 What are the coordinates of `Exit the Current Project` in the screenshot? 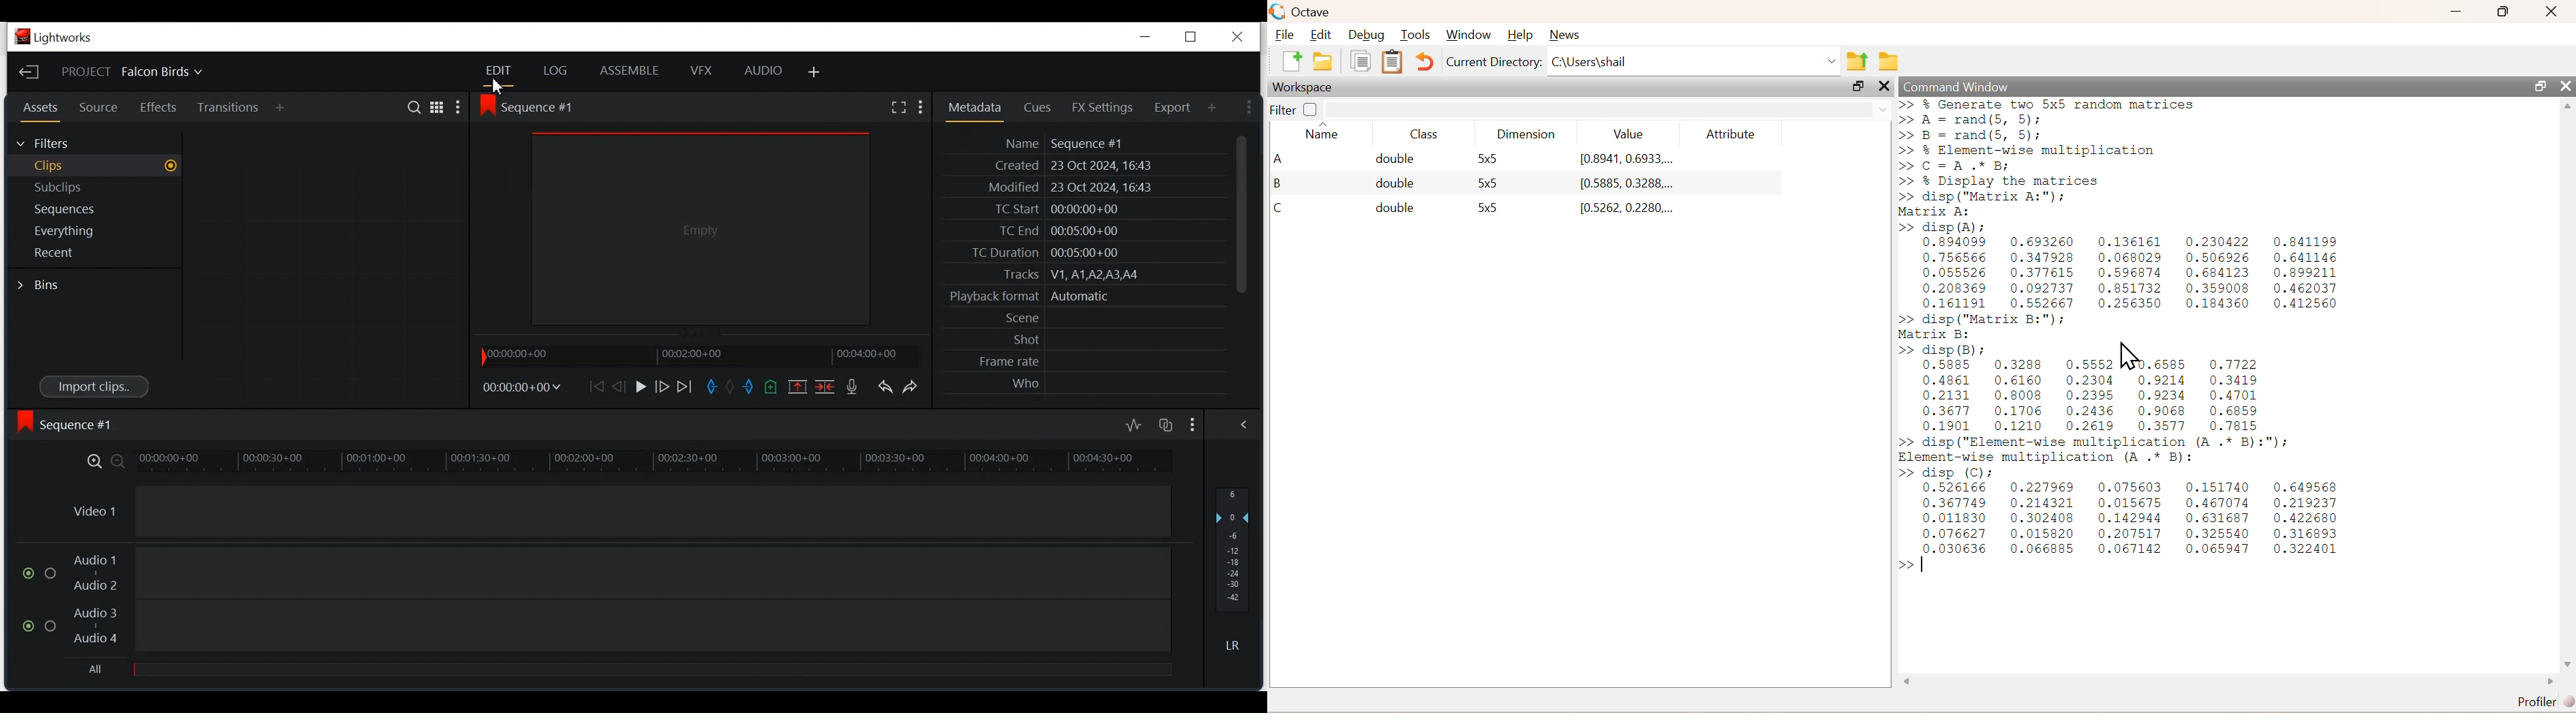 It's located at (30, 72).